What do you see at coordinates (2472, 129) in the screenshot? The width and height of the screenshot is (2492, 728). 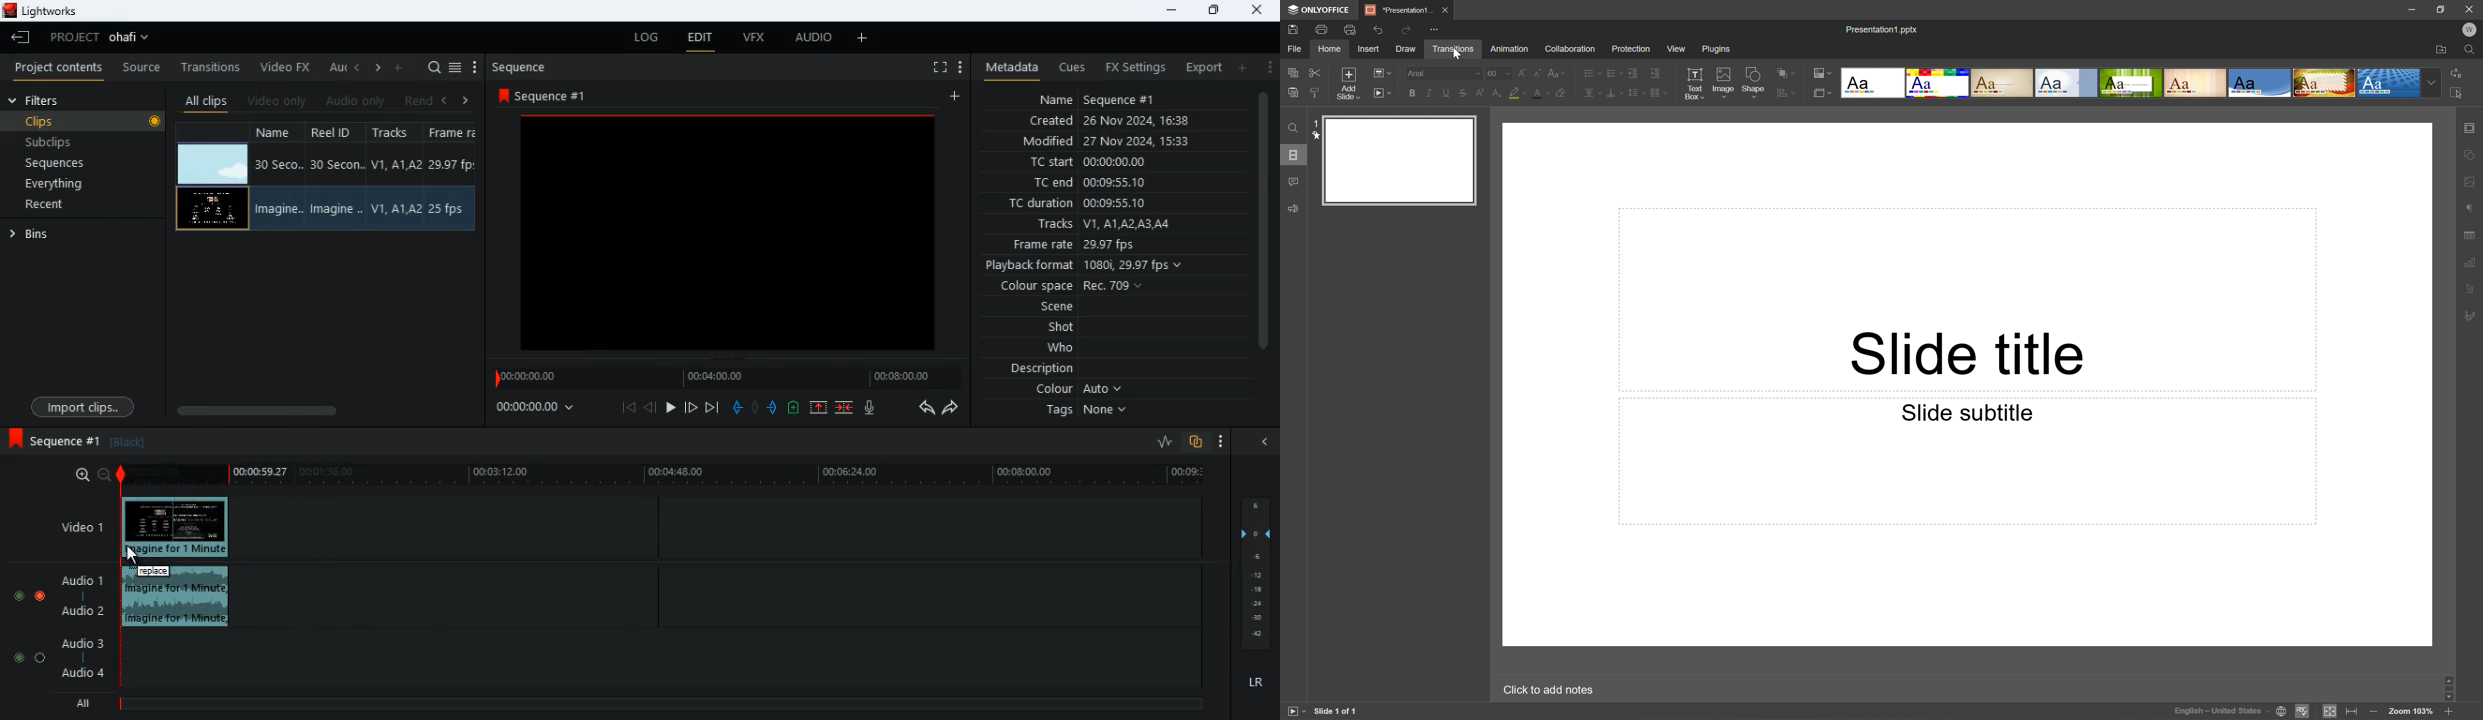 I see `Slide settings` at bounding box center [2472, 129].